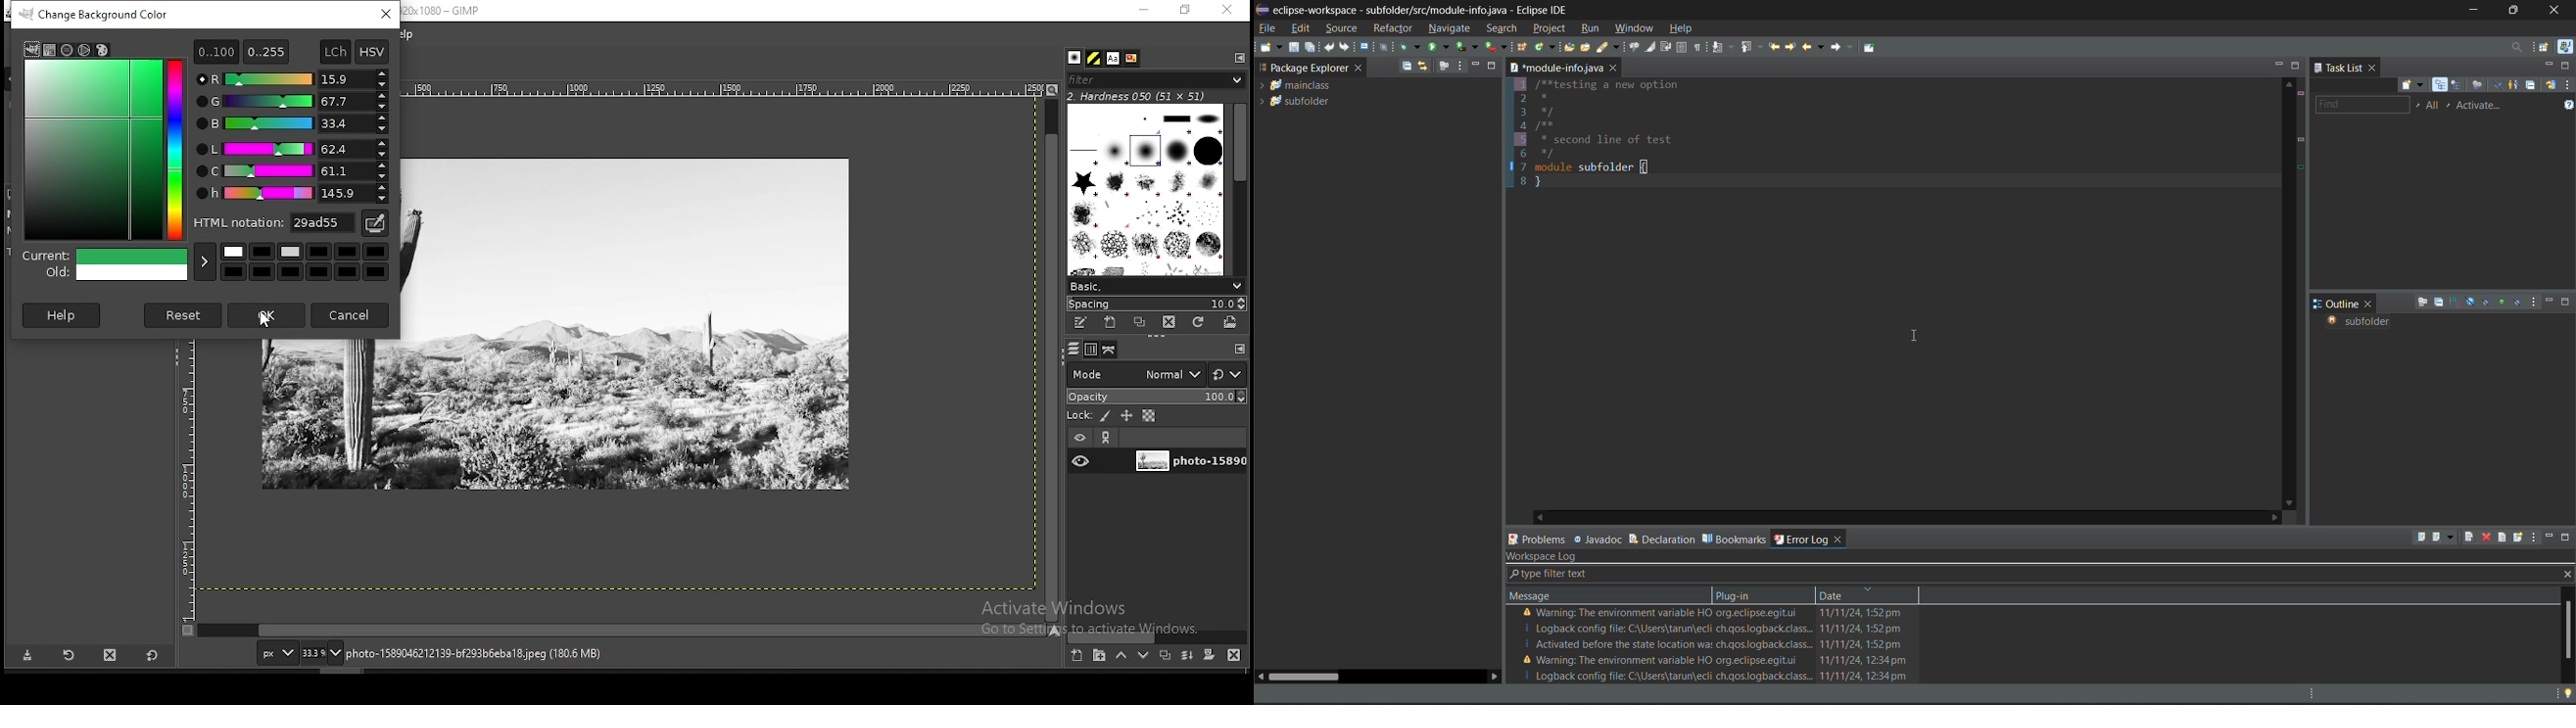 This screenshot has height=728, width=2576. I want to click on next edit location, so click(1793, 48).